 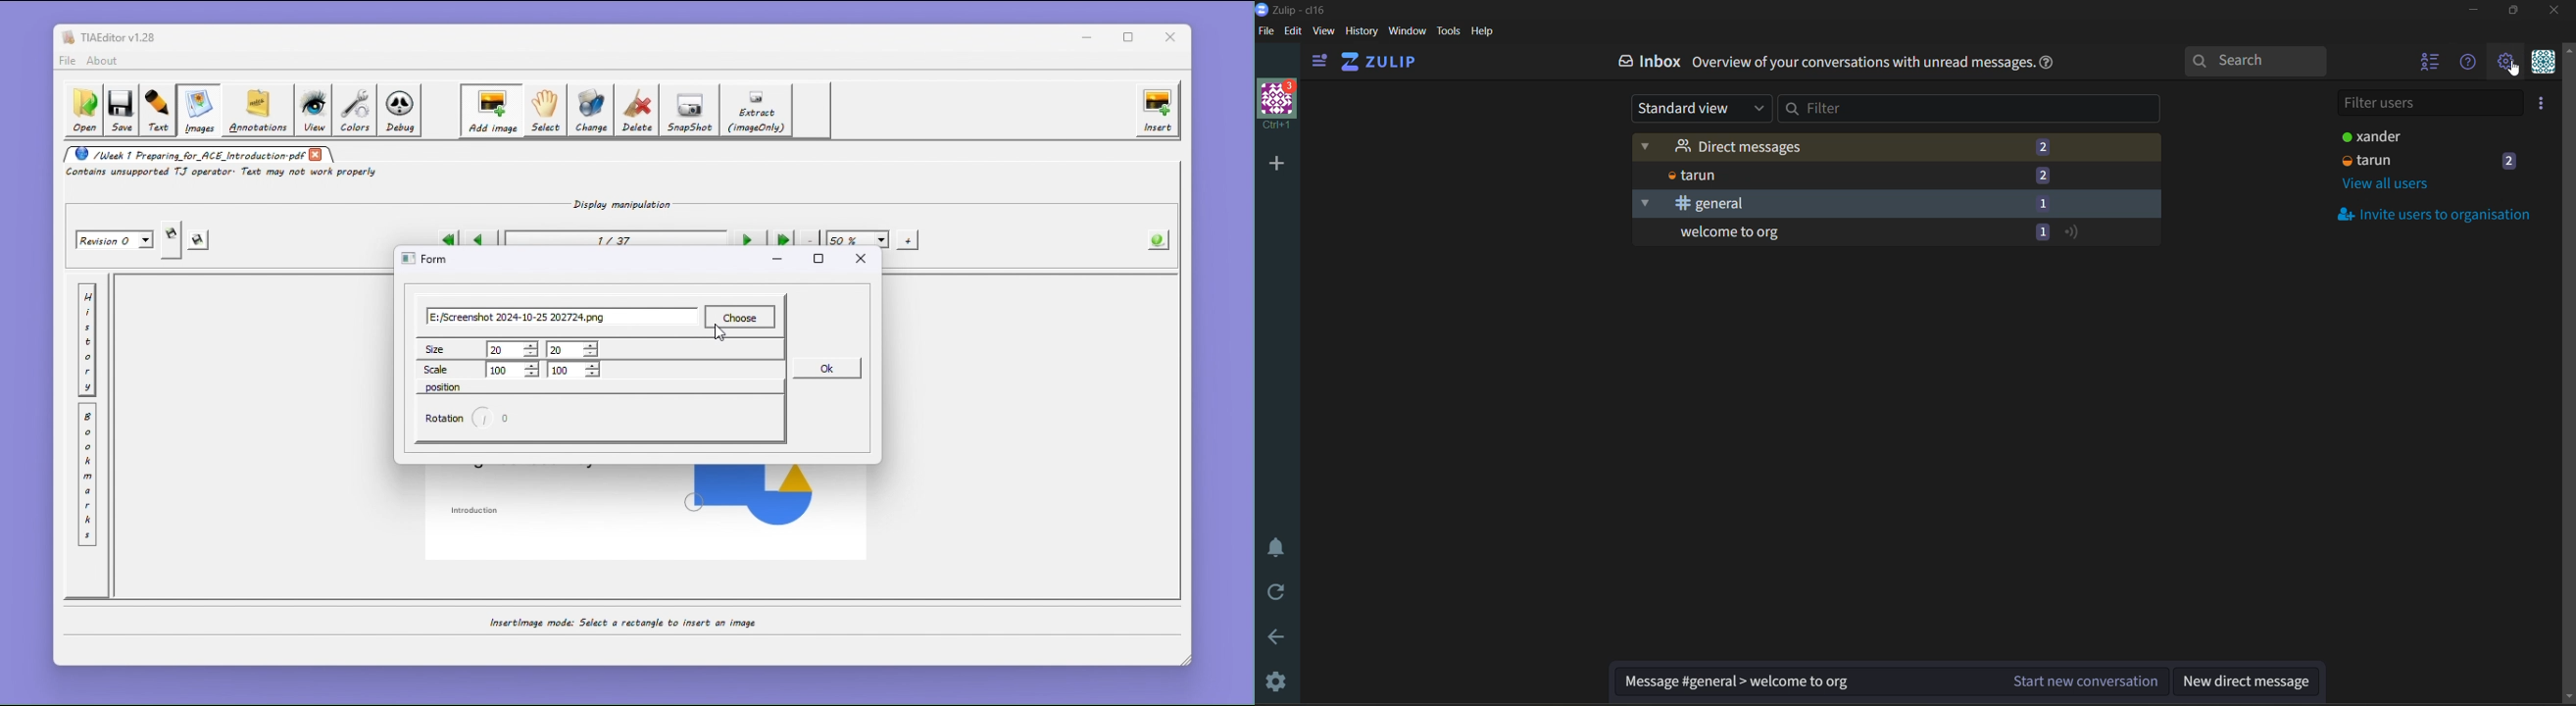 What do you see at coordinates (2475, 10) in the screenshot?
I see `minimize` at bounding box center [2475, 10].